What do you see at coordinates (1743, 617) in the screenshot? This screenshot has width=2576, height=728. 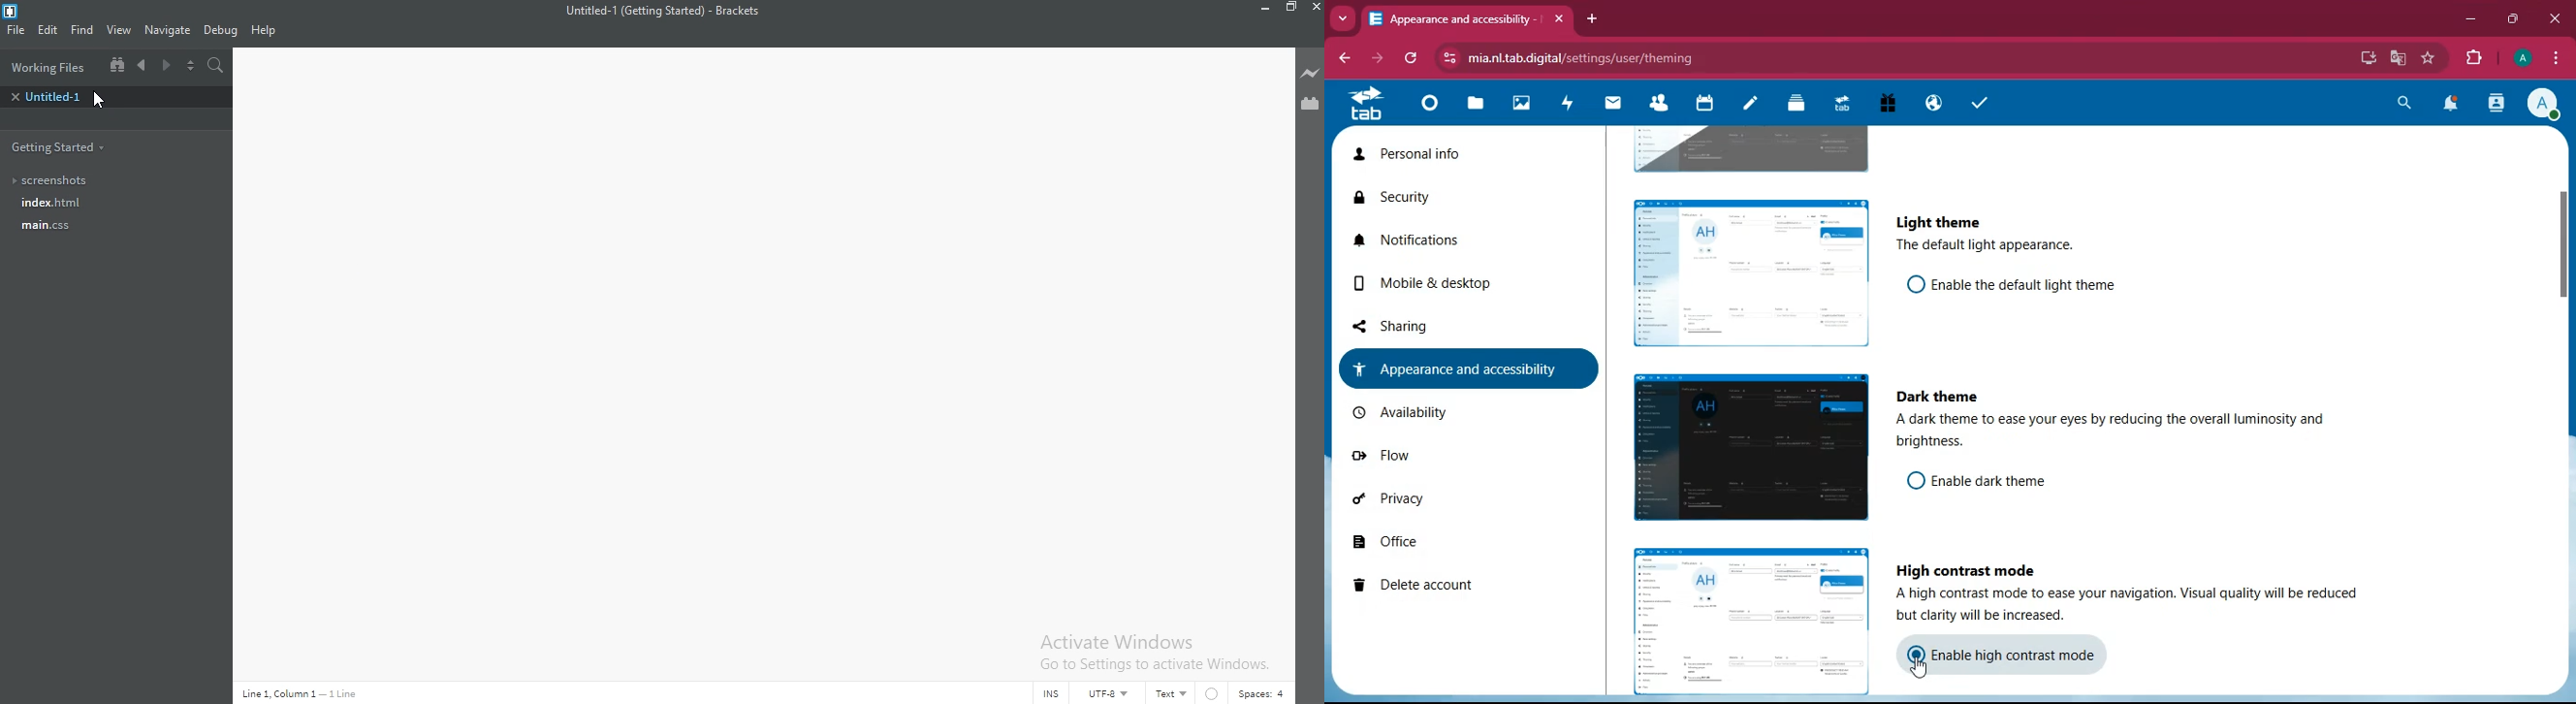 I see `image` at bounding box center [1743, 617].